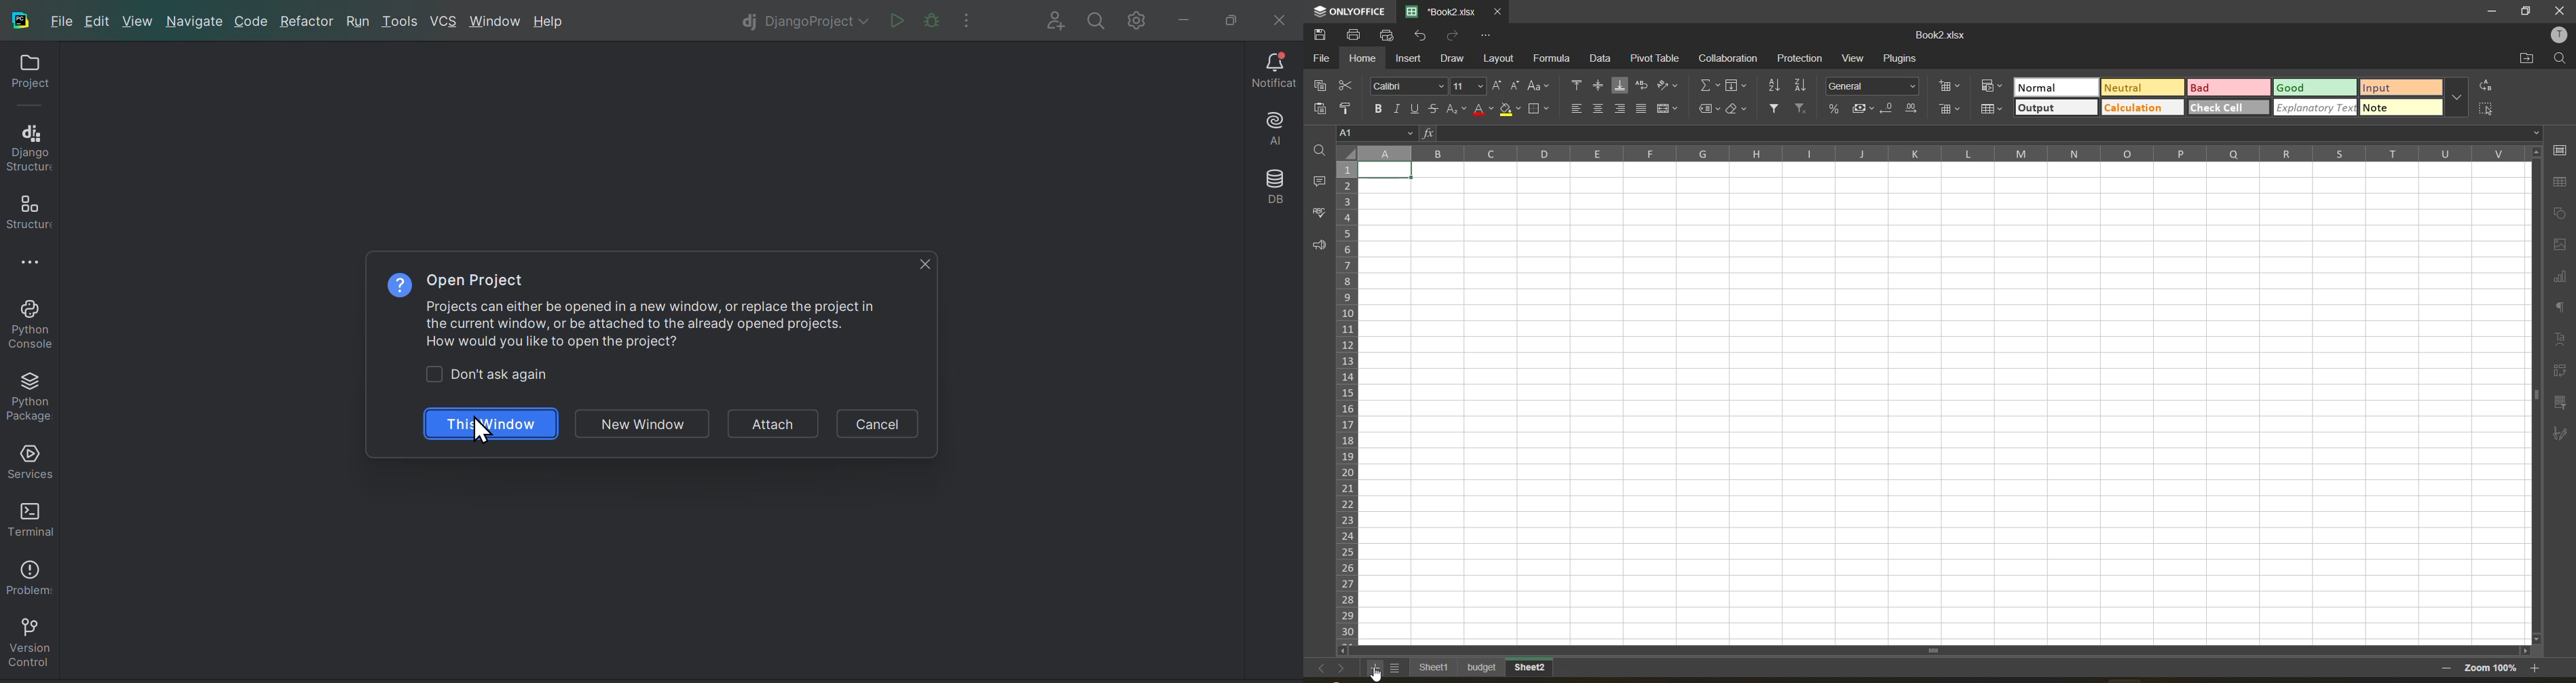 The height and width of the screenshot is (700, 2576). What do you see at coordinates (929, 20) in the screenshot?
I see `The file in the editor is not renewable` at bounding box center [929, 20].